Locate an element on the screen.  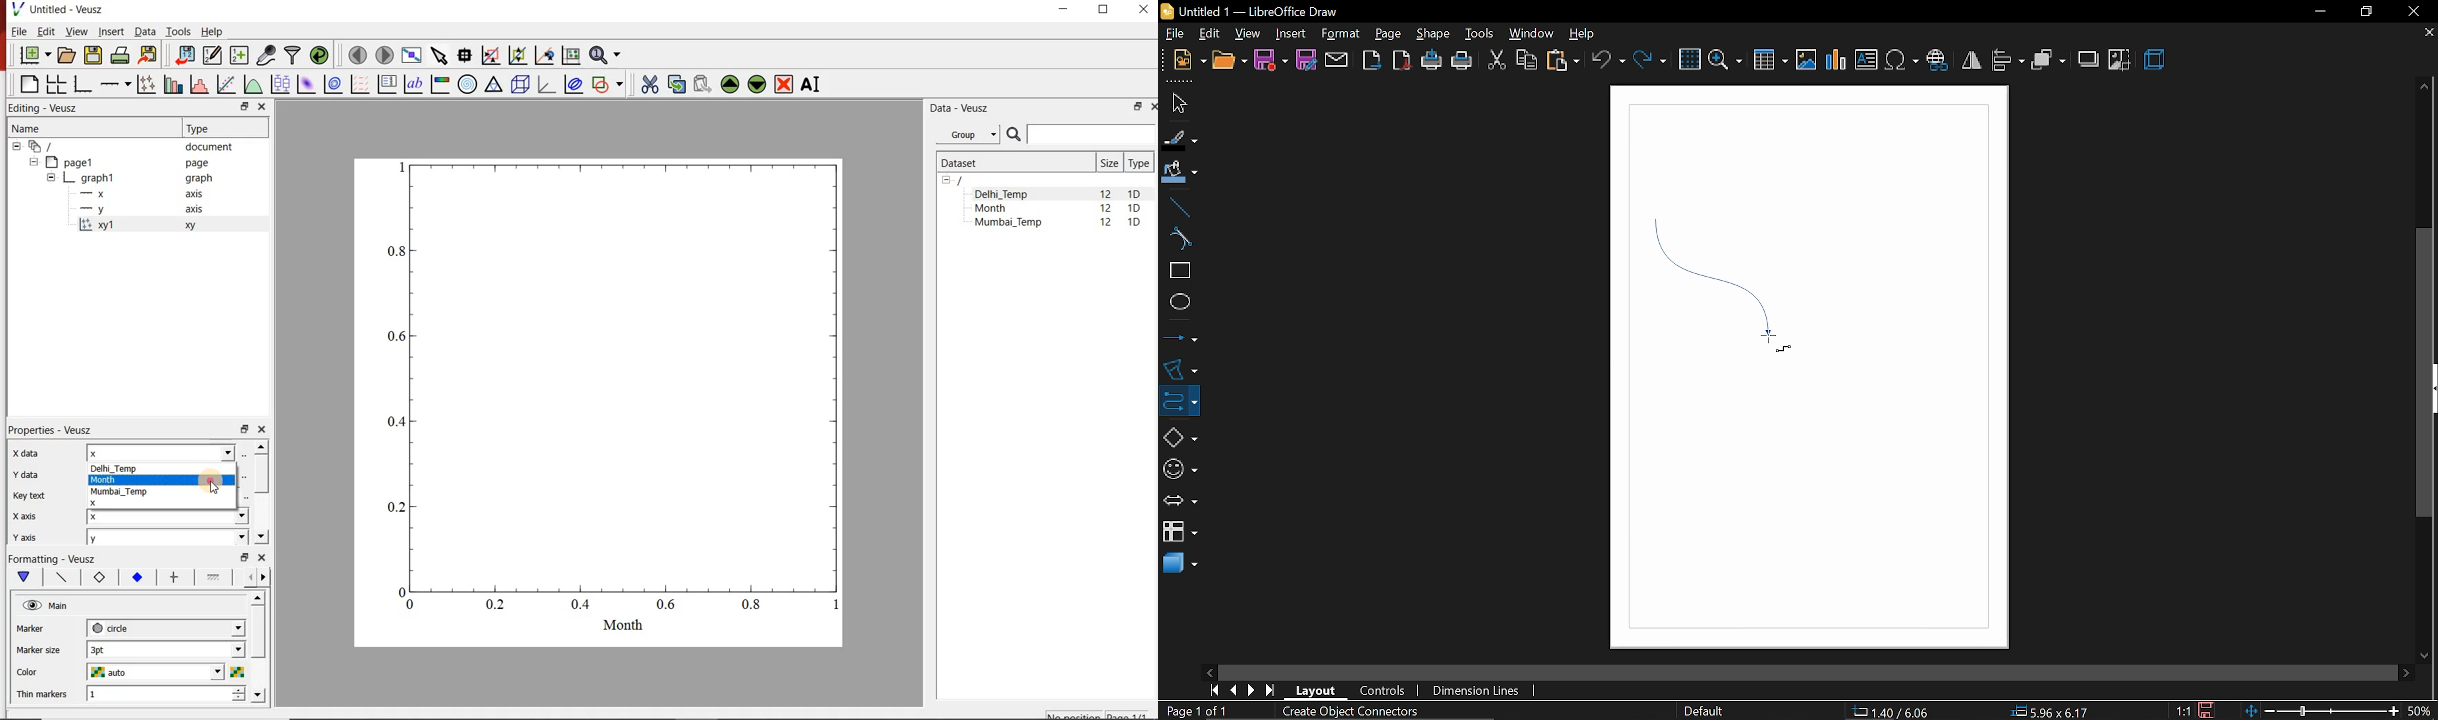
tools is located at coordinates (1477, 33).